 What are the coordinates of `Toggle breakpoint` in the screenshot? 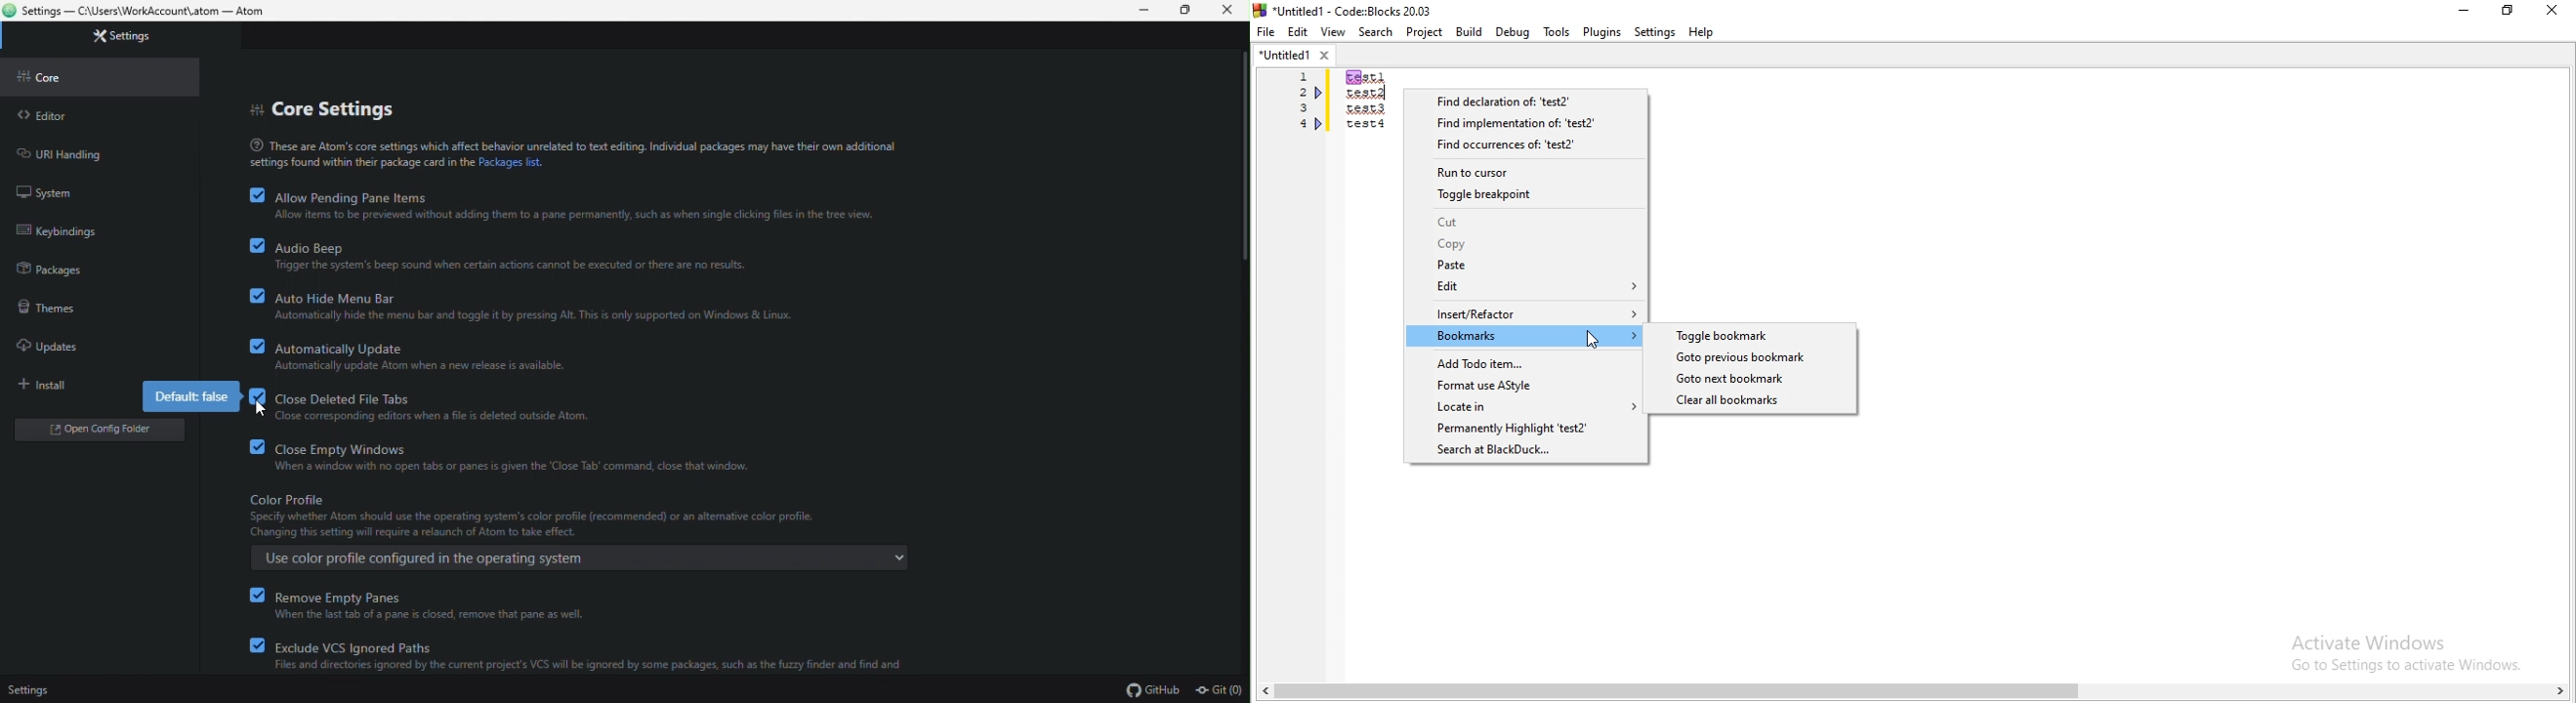 It's located at (1527, 193).